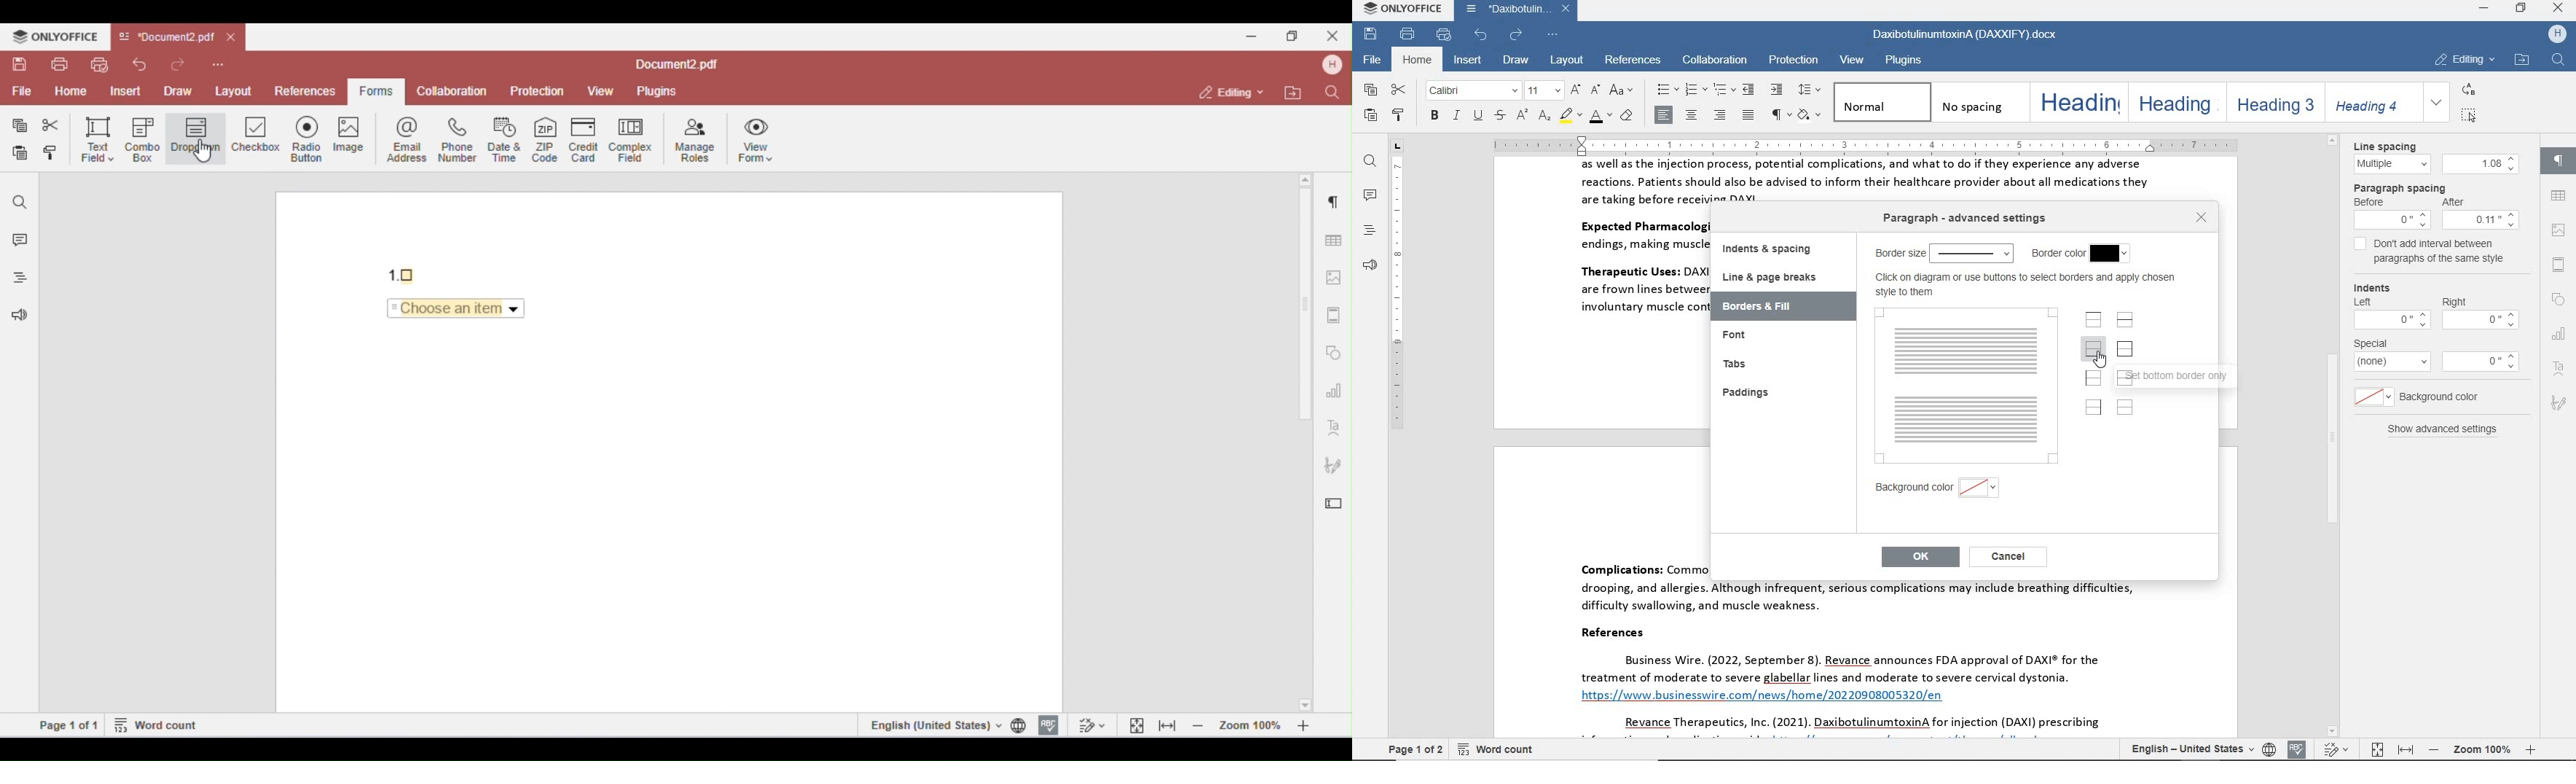 This screenshot has height=784, width=2576. I want to click on track changes, so click(2339, 749).